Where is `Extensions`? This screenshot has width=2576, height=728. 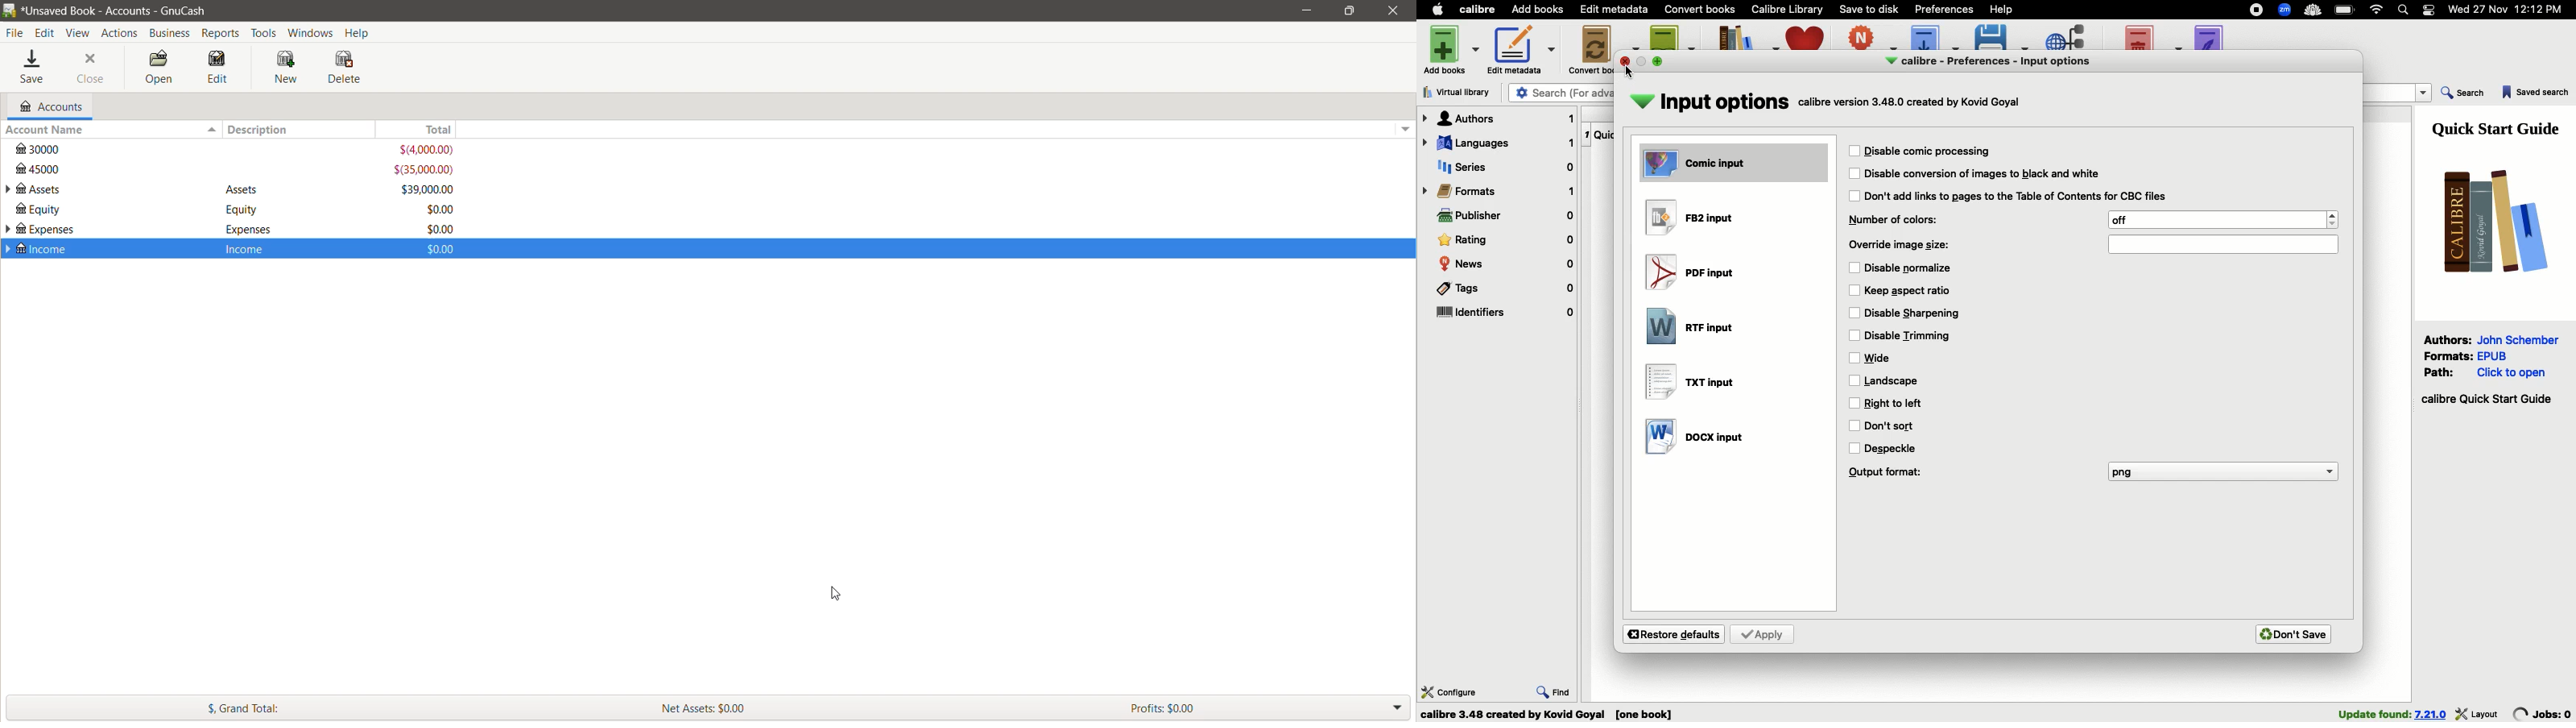 Extensions is located at coordinates (2286, 11).